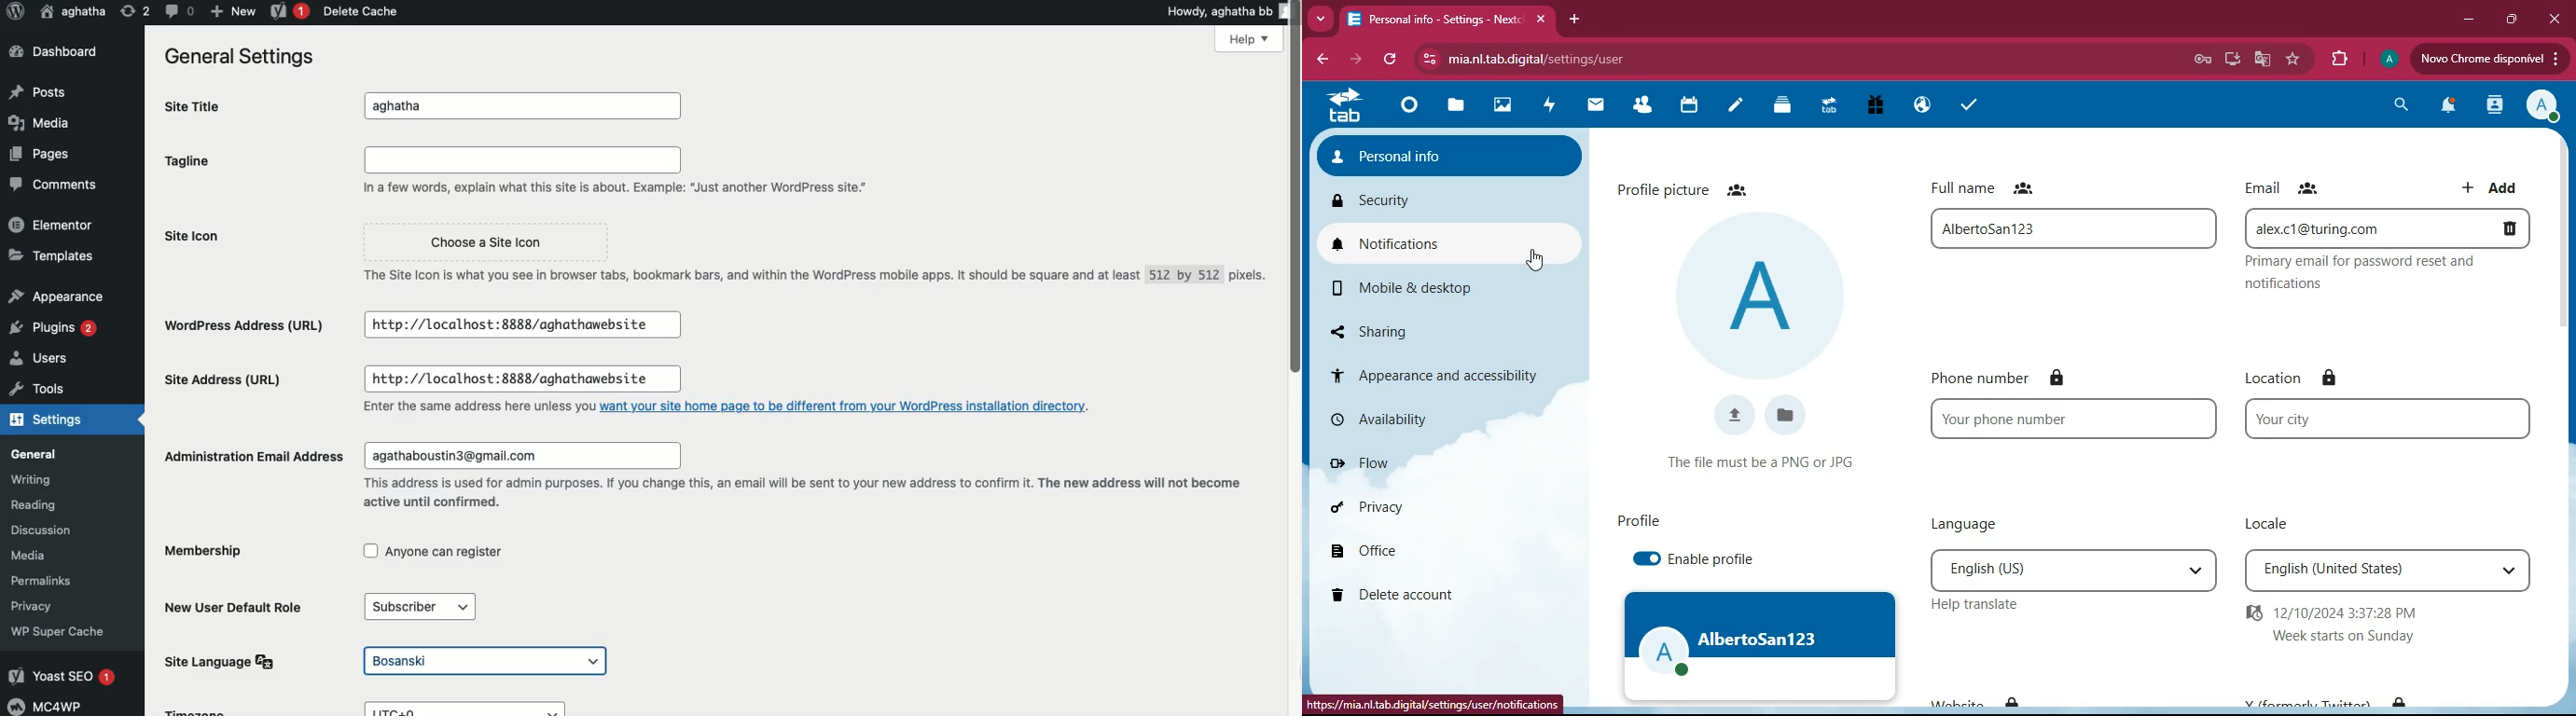 The width and height of the screenshot is (2576, 728). What do you see at coordinates (43, 453) in the screenshot?
I see `General` at bounding box center [43, 453].